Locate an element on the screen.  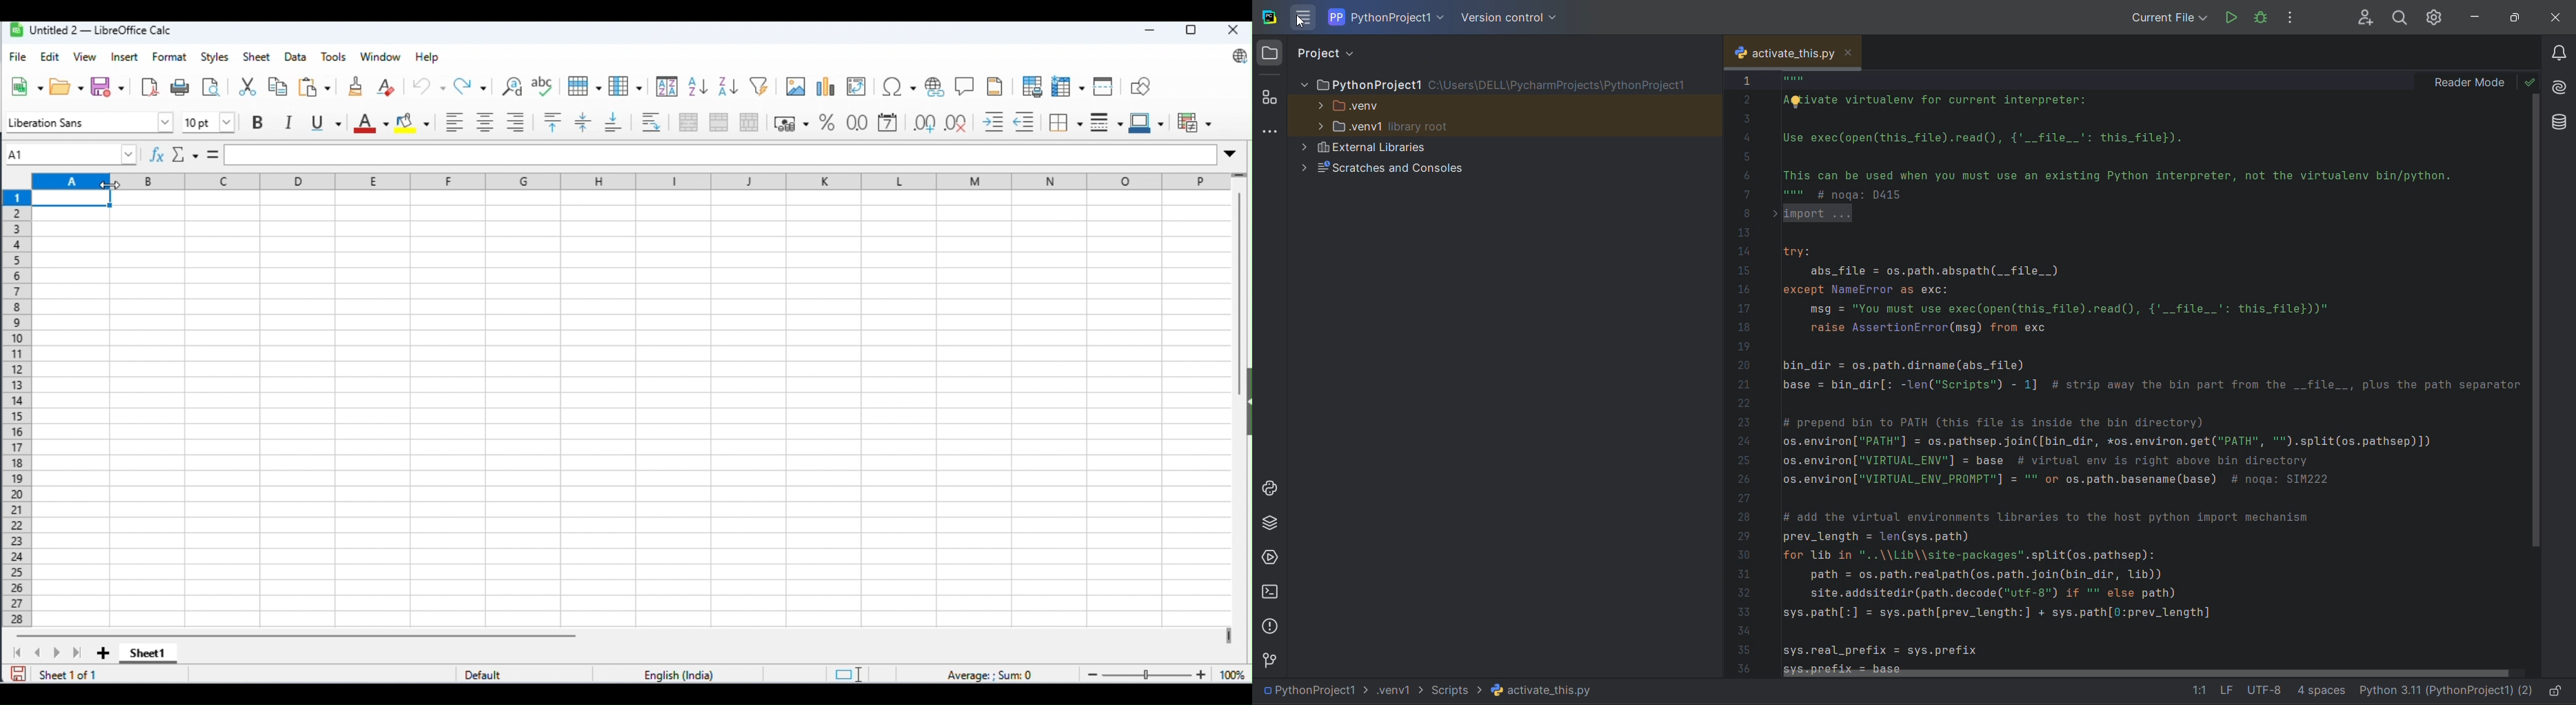
align left is located at coordinates (455, 121).